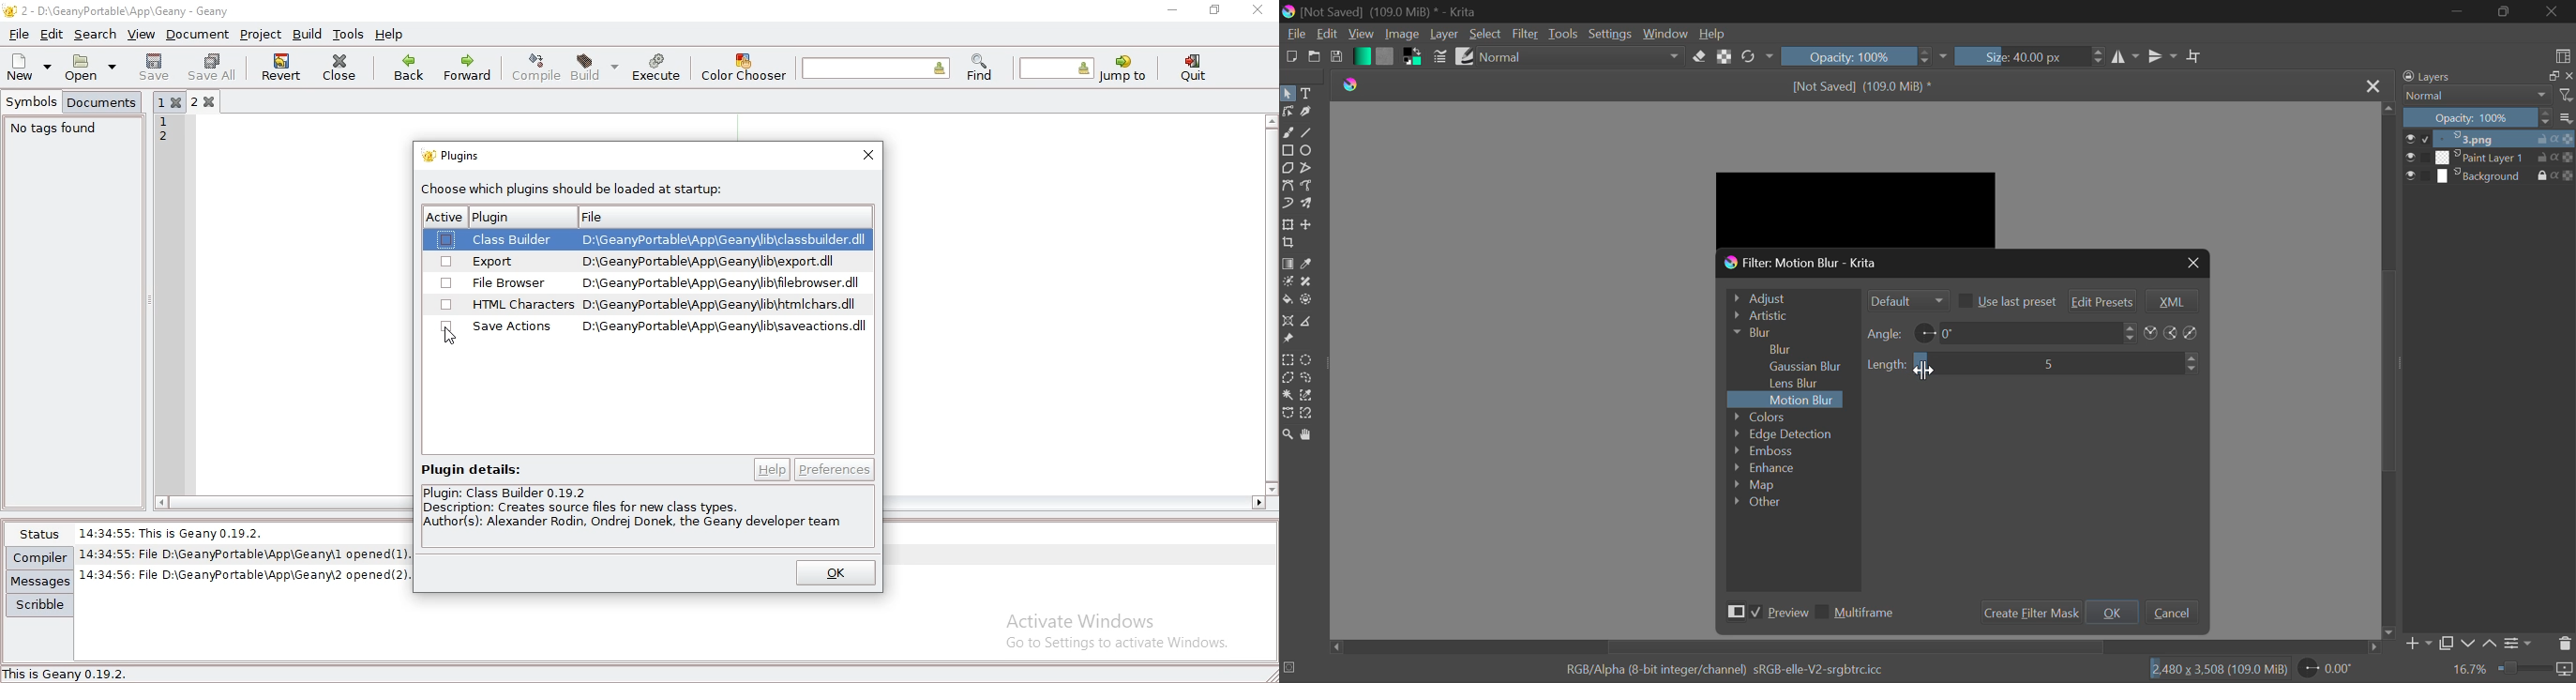  What do you see at coordinates (349, 34) in the screenshot?
I see `tools` at bounding box center [349, 34].